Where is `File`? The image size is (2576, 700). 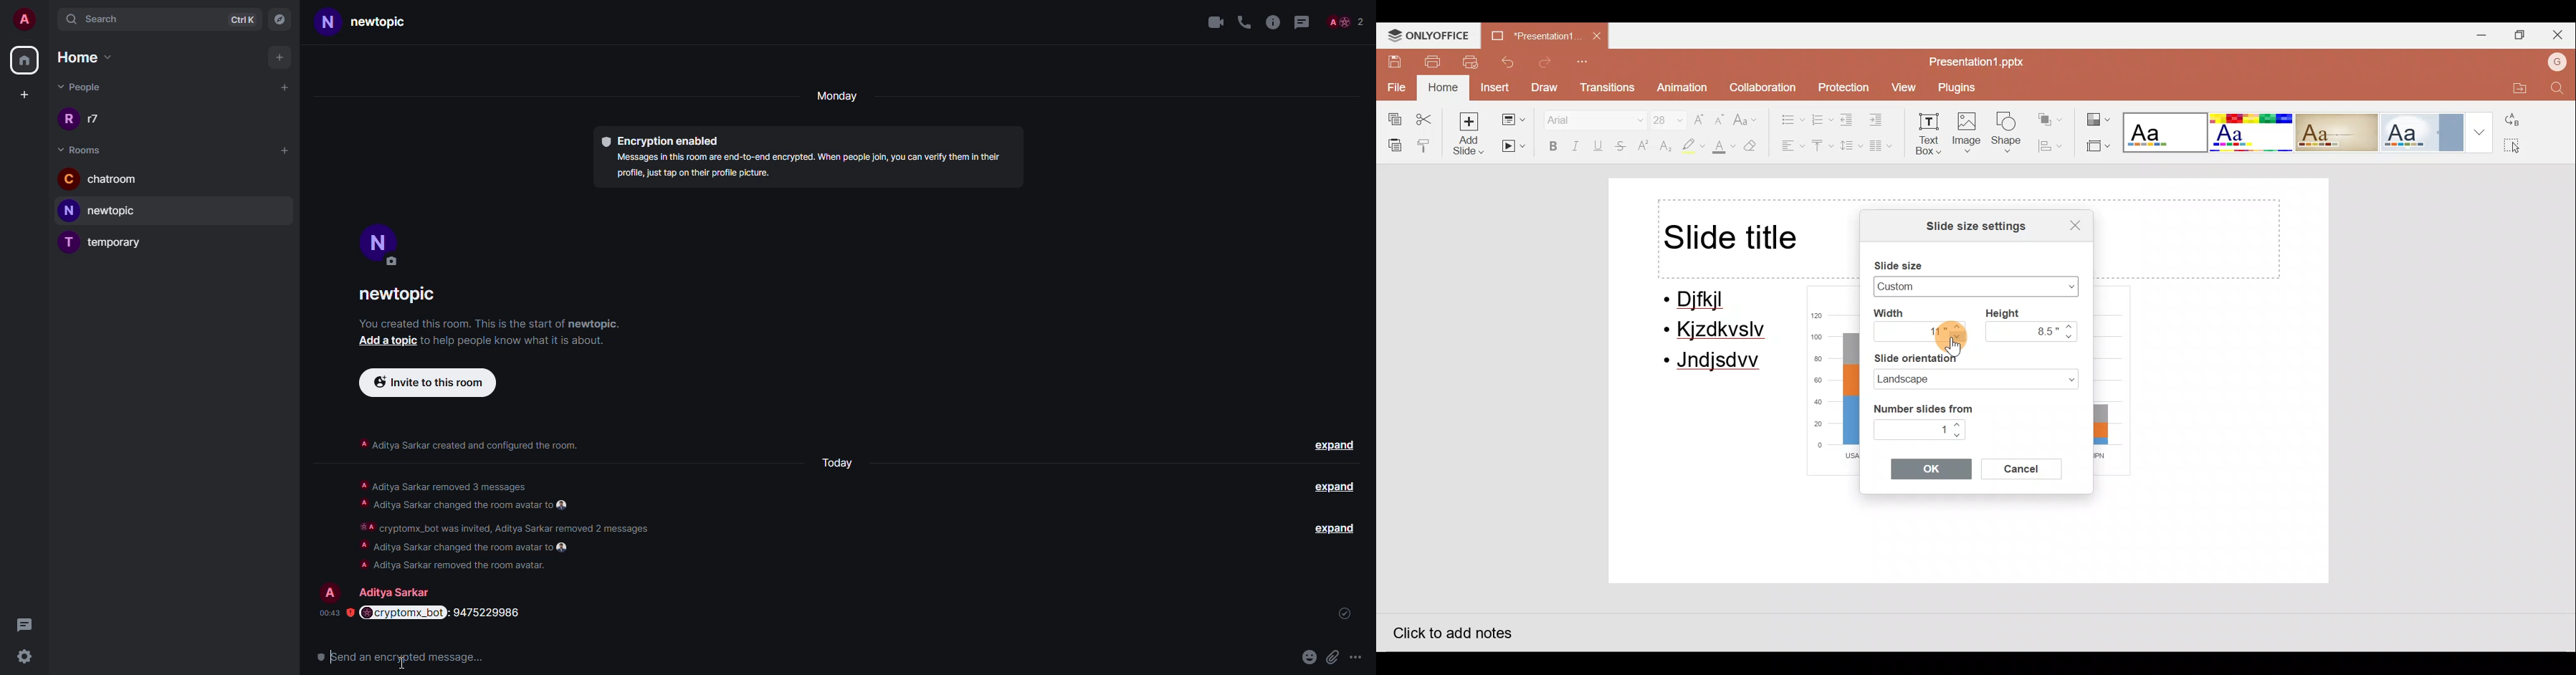
File is located at coordinates (1395, 86).